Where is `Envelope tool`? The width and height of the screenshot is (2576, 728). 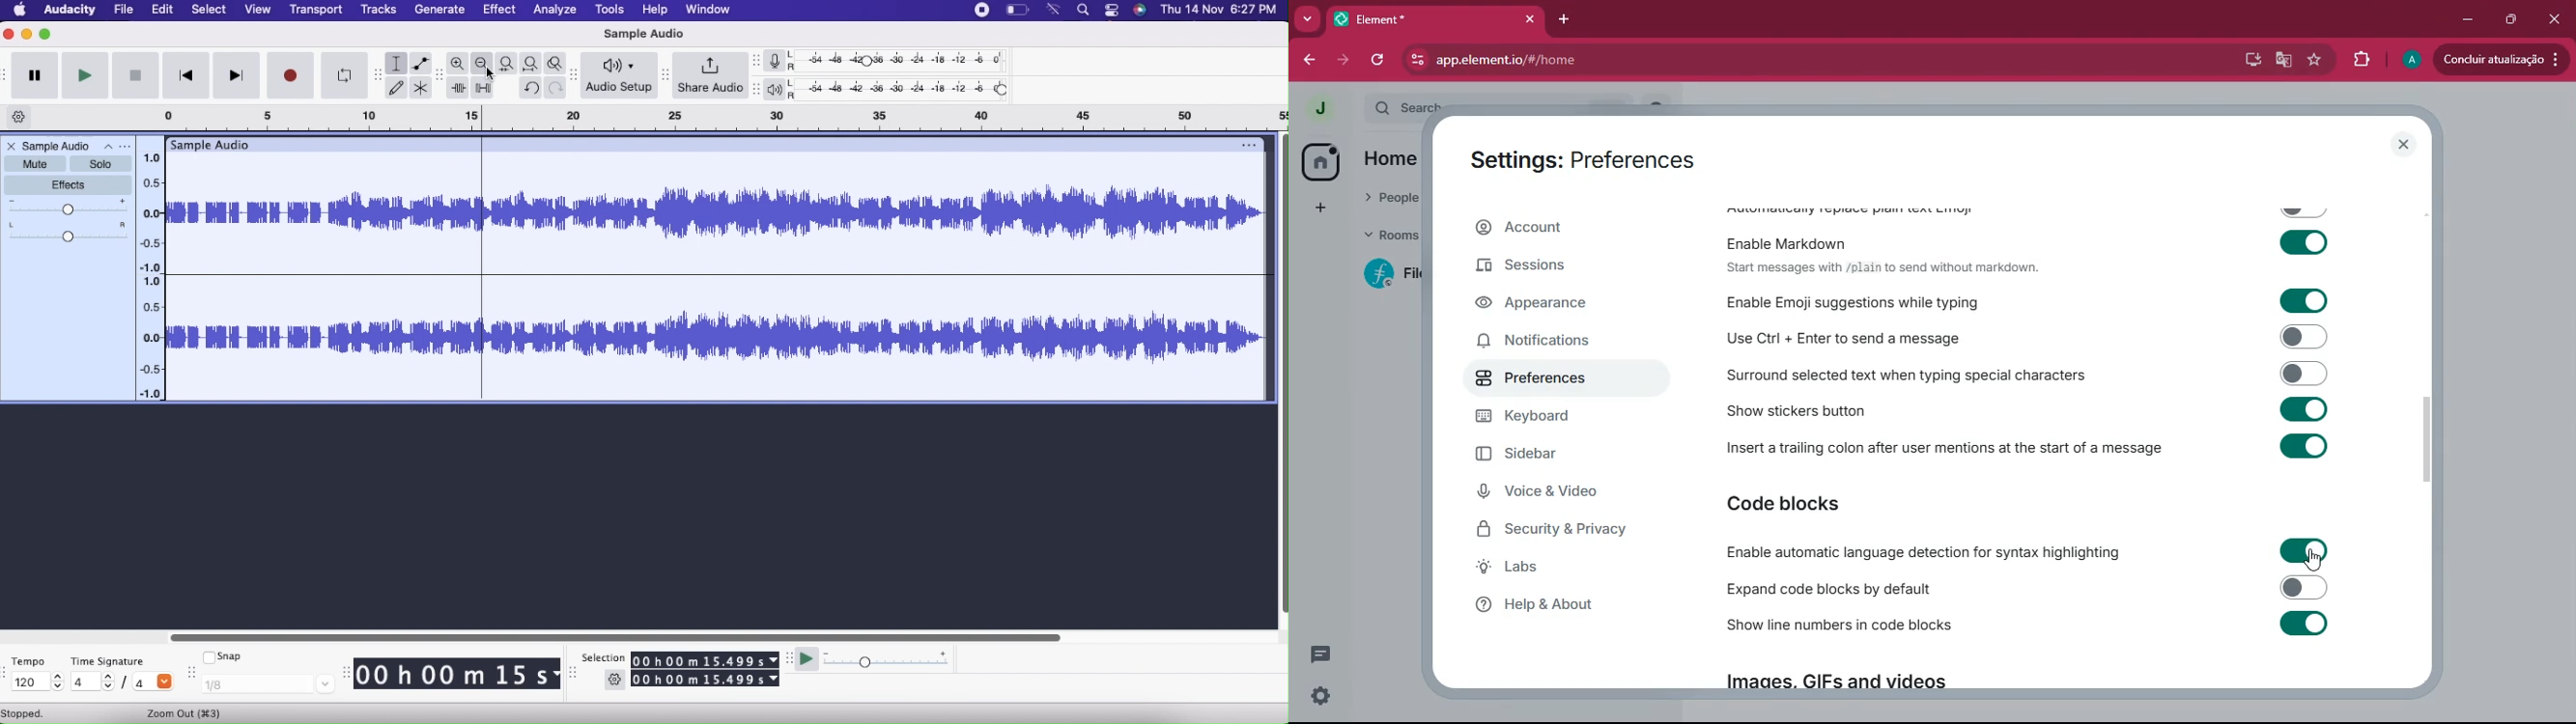
Envelope tool is located at coordinates (422, 63).